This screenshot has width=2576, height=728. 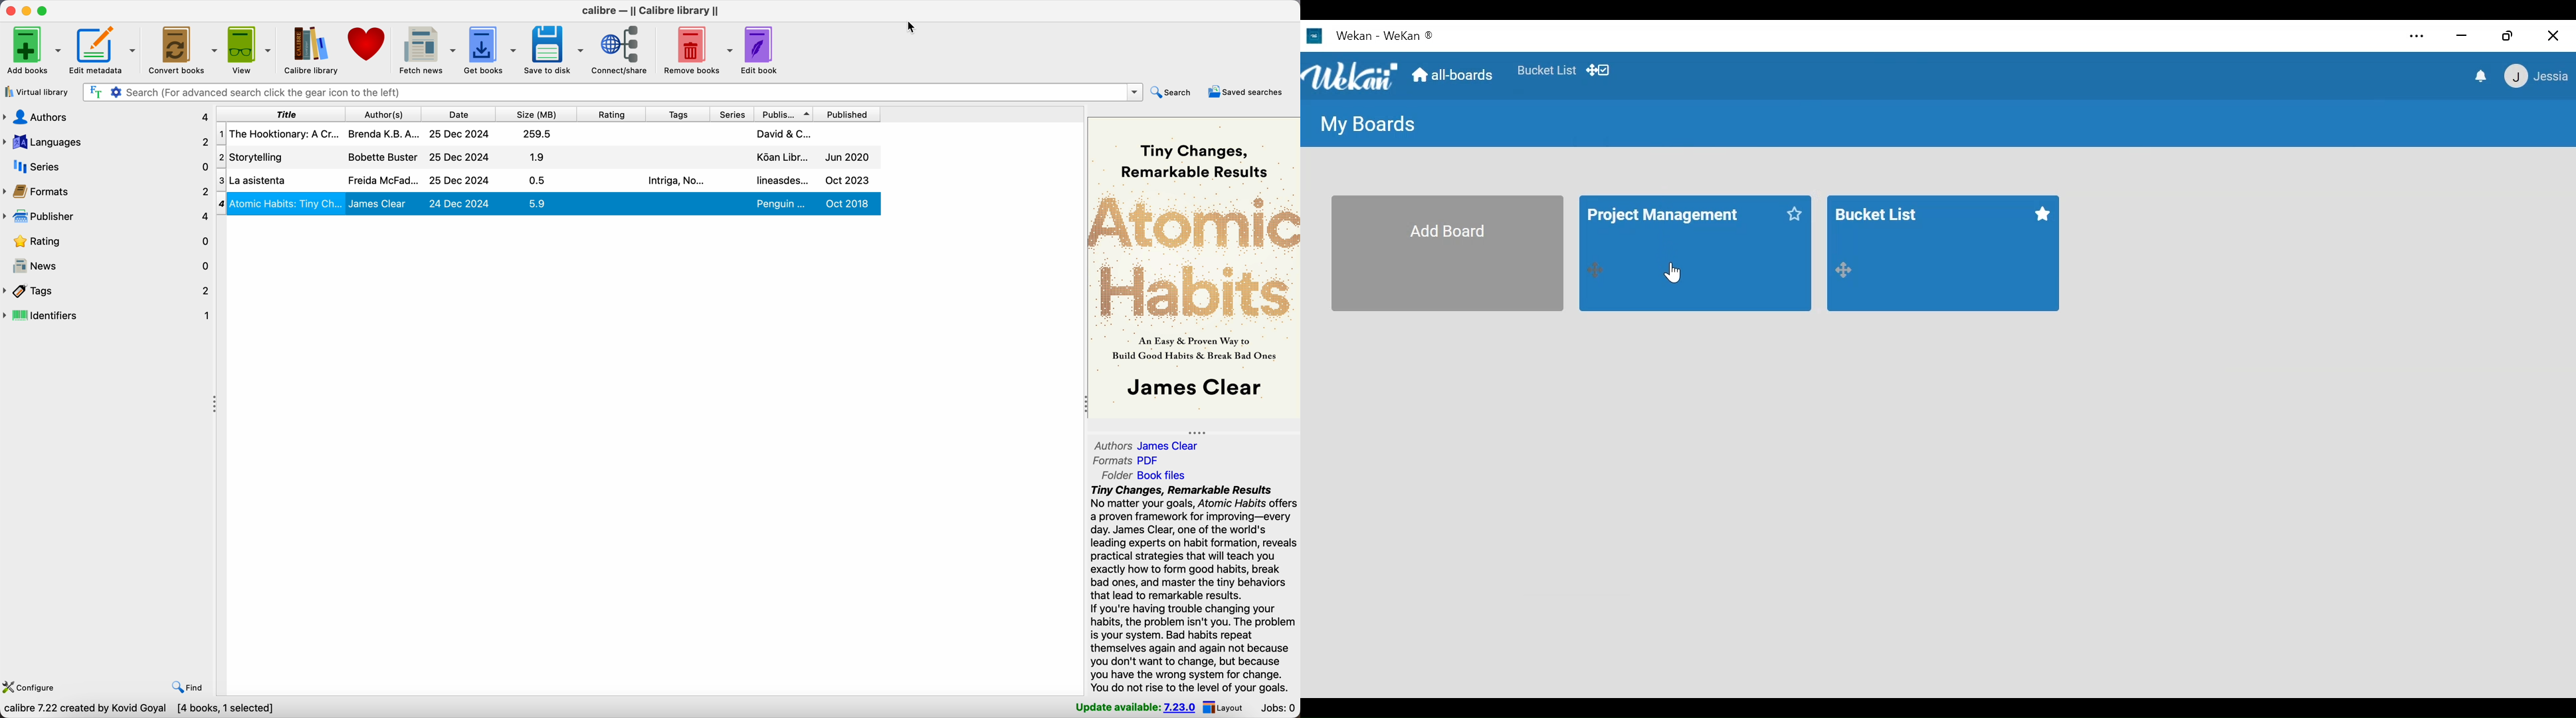 I want to click on date, so click(x=459, y=114).